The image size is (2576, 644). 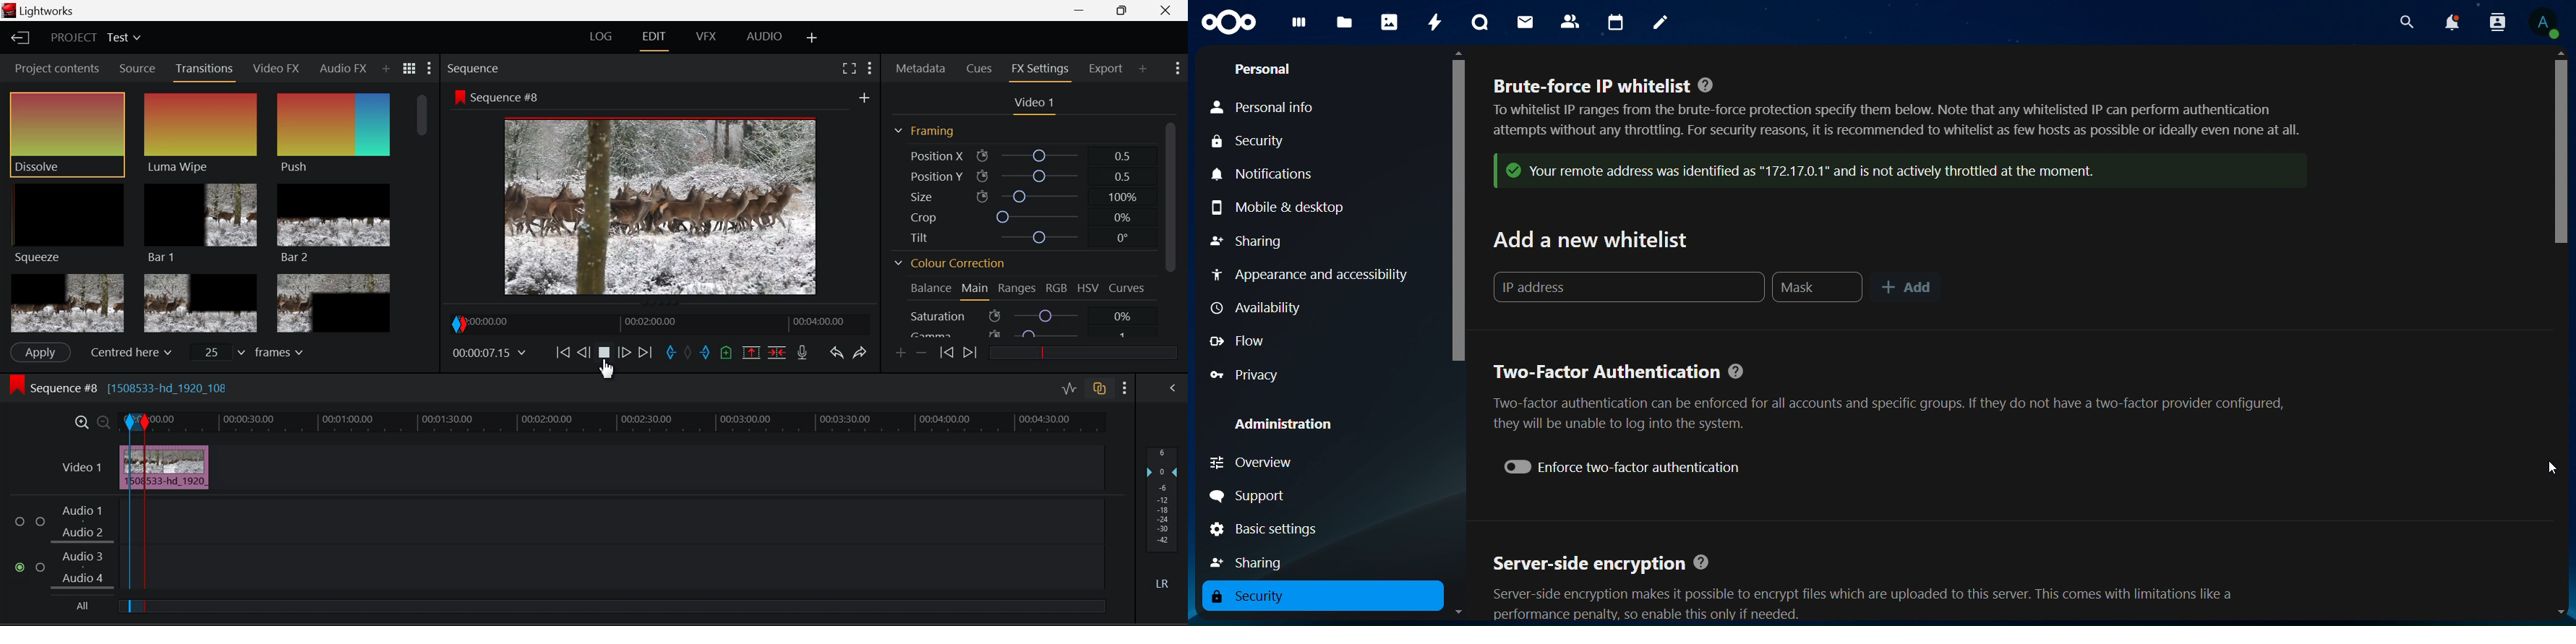 What do you see at coordinates (1656, 20) in the screenshot?
I see `notes` at bounding box center [1656, 20].